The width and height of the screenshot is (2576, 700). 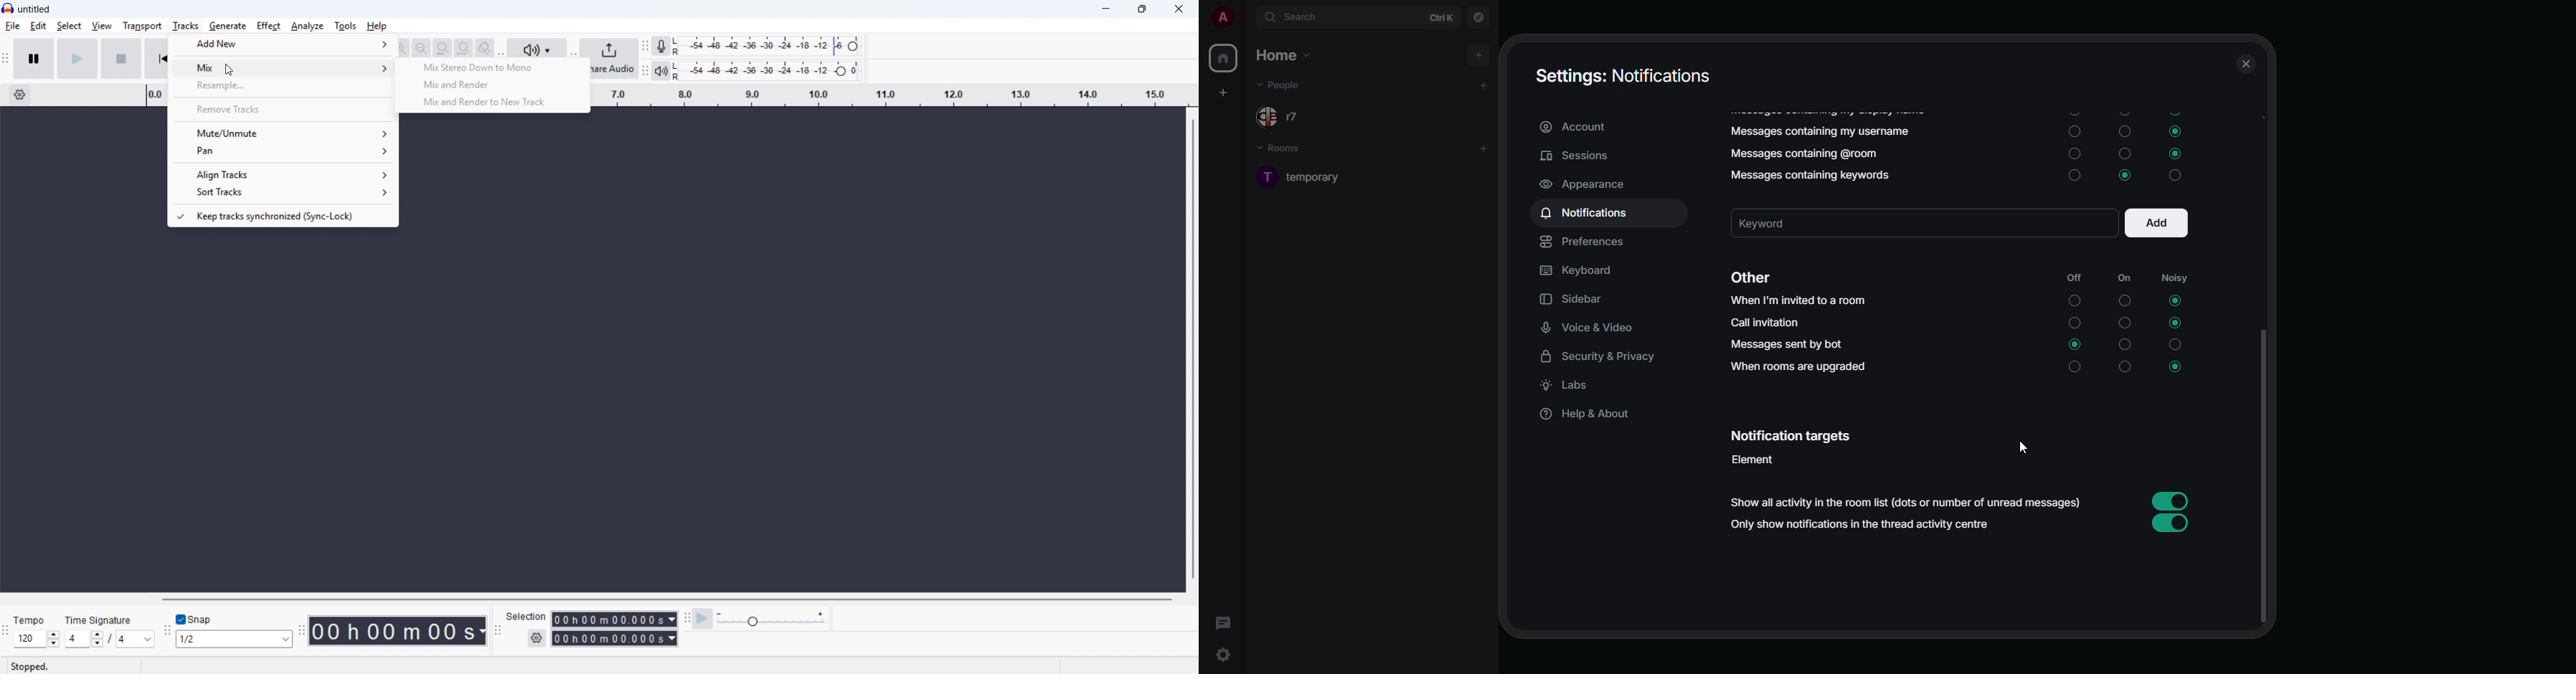 What do you see at coordinates (661, 70) in the screenshot?
I see `playback metre toolbar ` at bounding box center [661, 70].